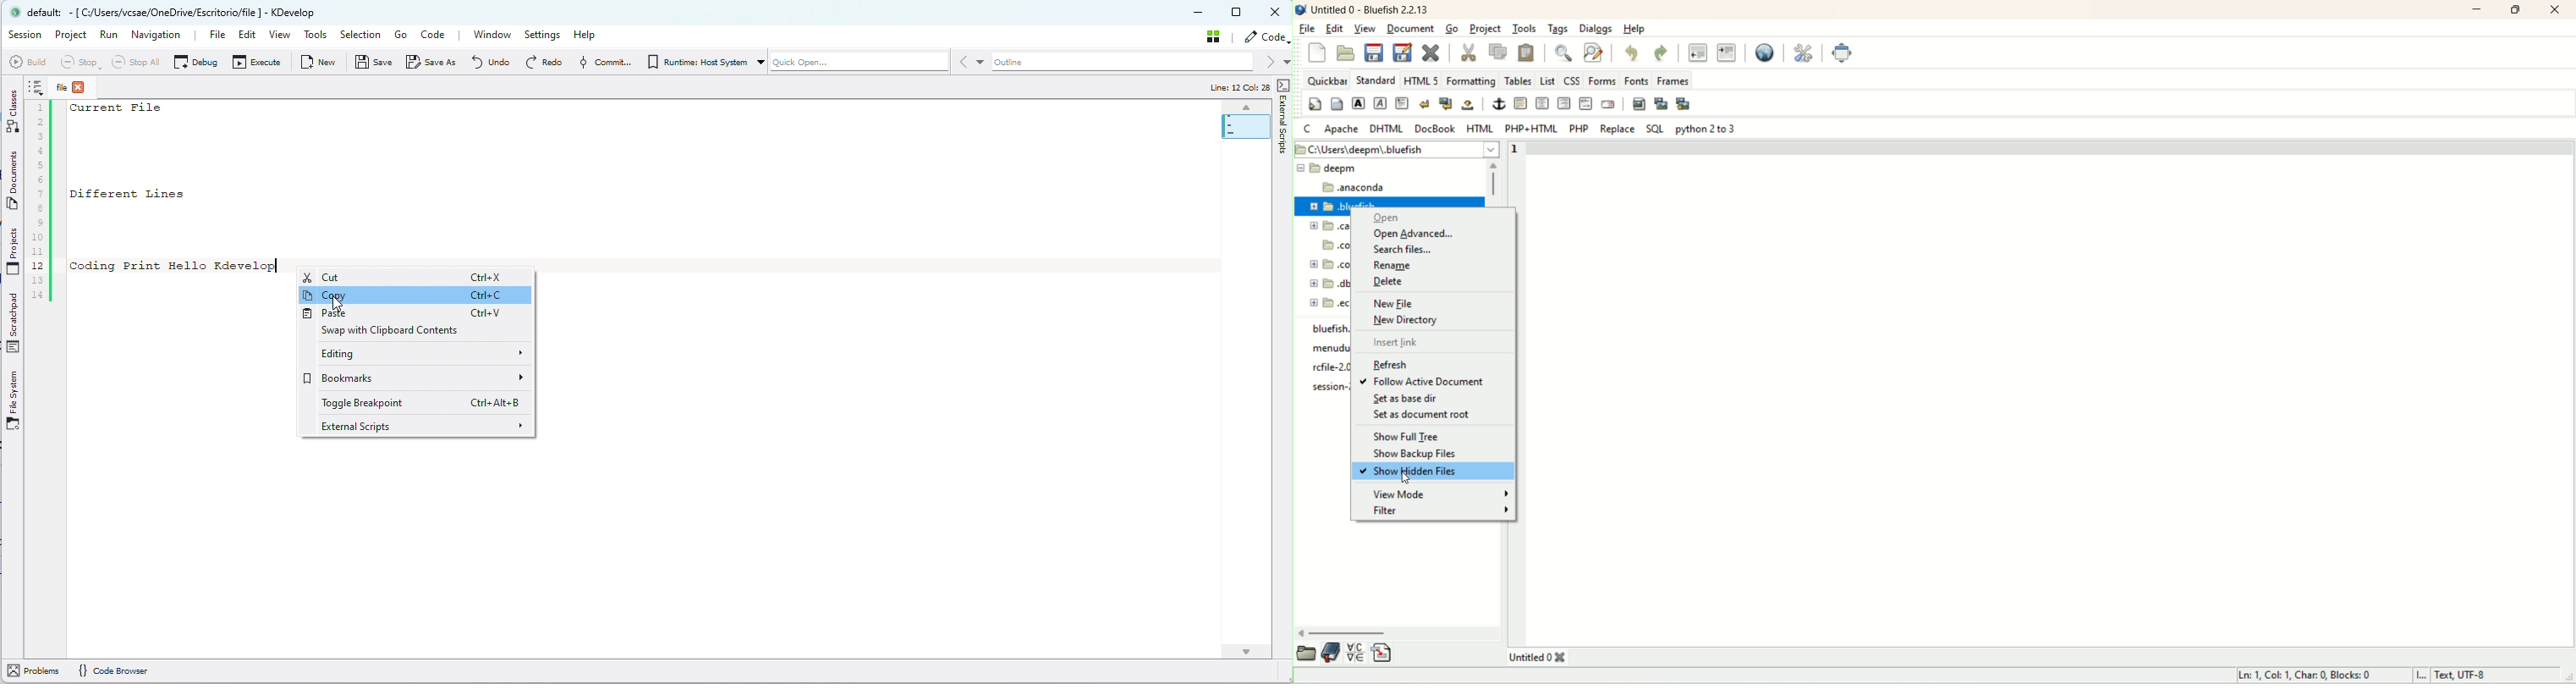 The width and height of the screenshot is (2576, 700). I want to click on cursor, so click(1408, 479).